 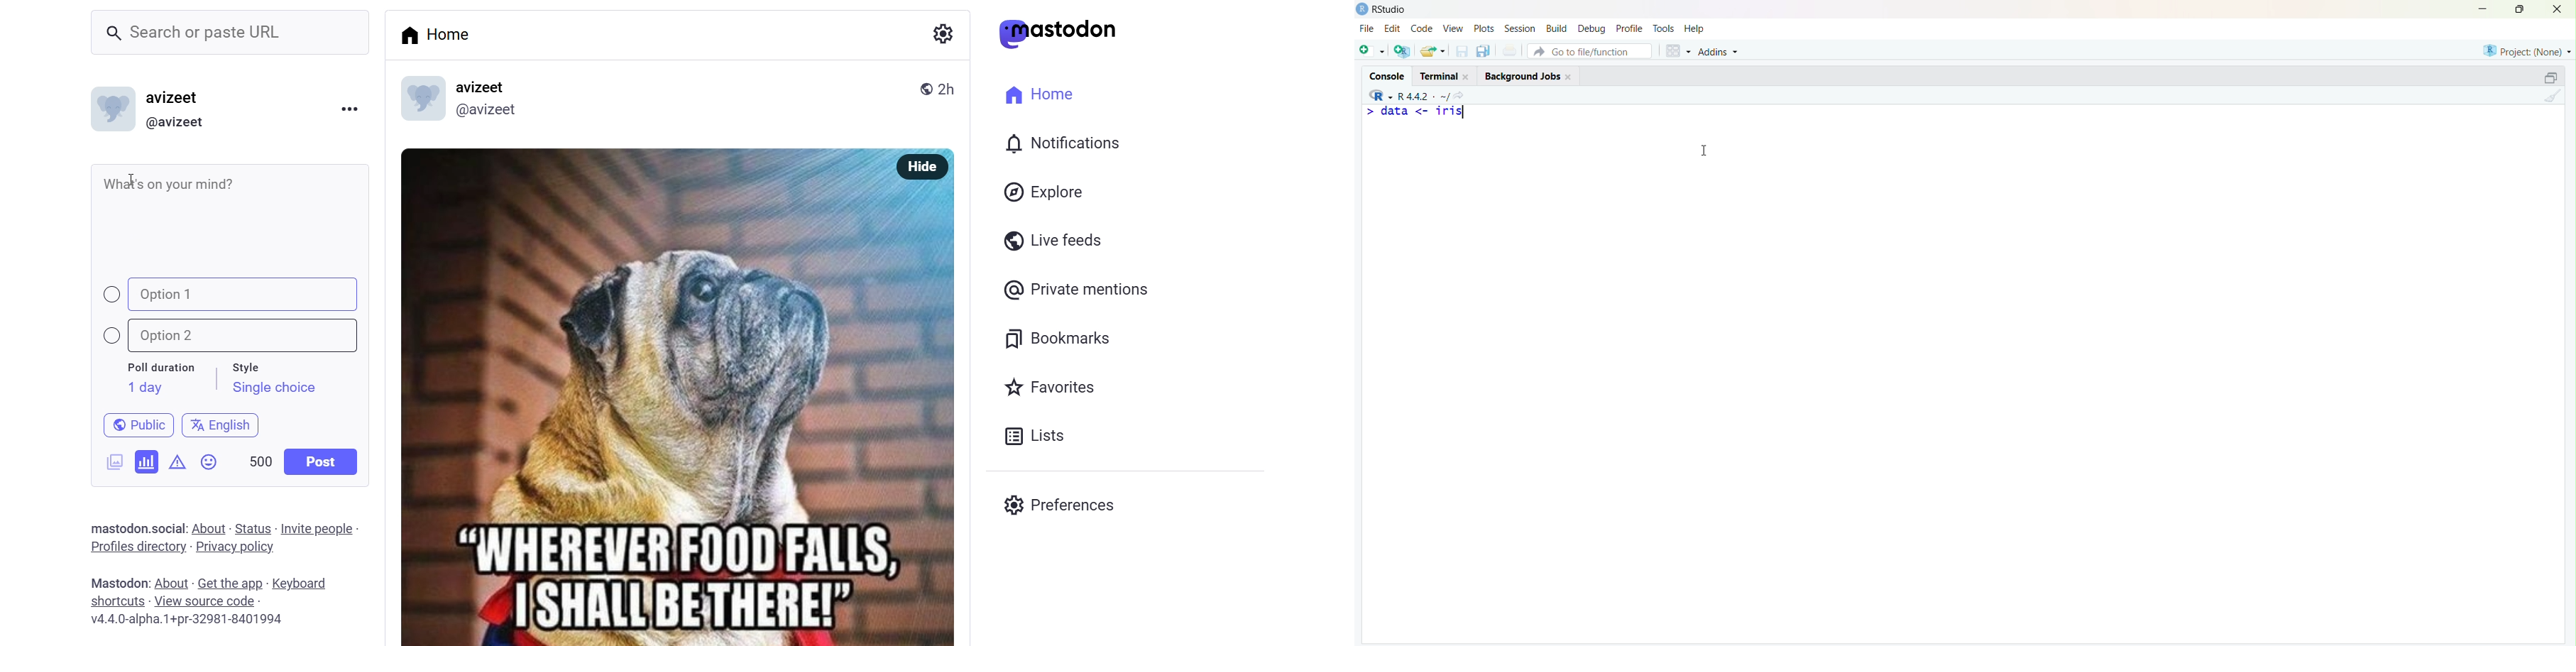 What do you see at coordinates (161, 368) in the screenshot?
I see `duration` at bounding box center [161, 368].